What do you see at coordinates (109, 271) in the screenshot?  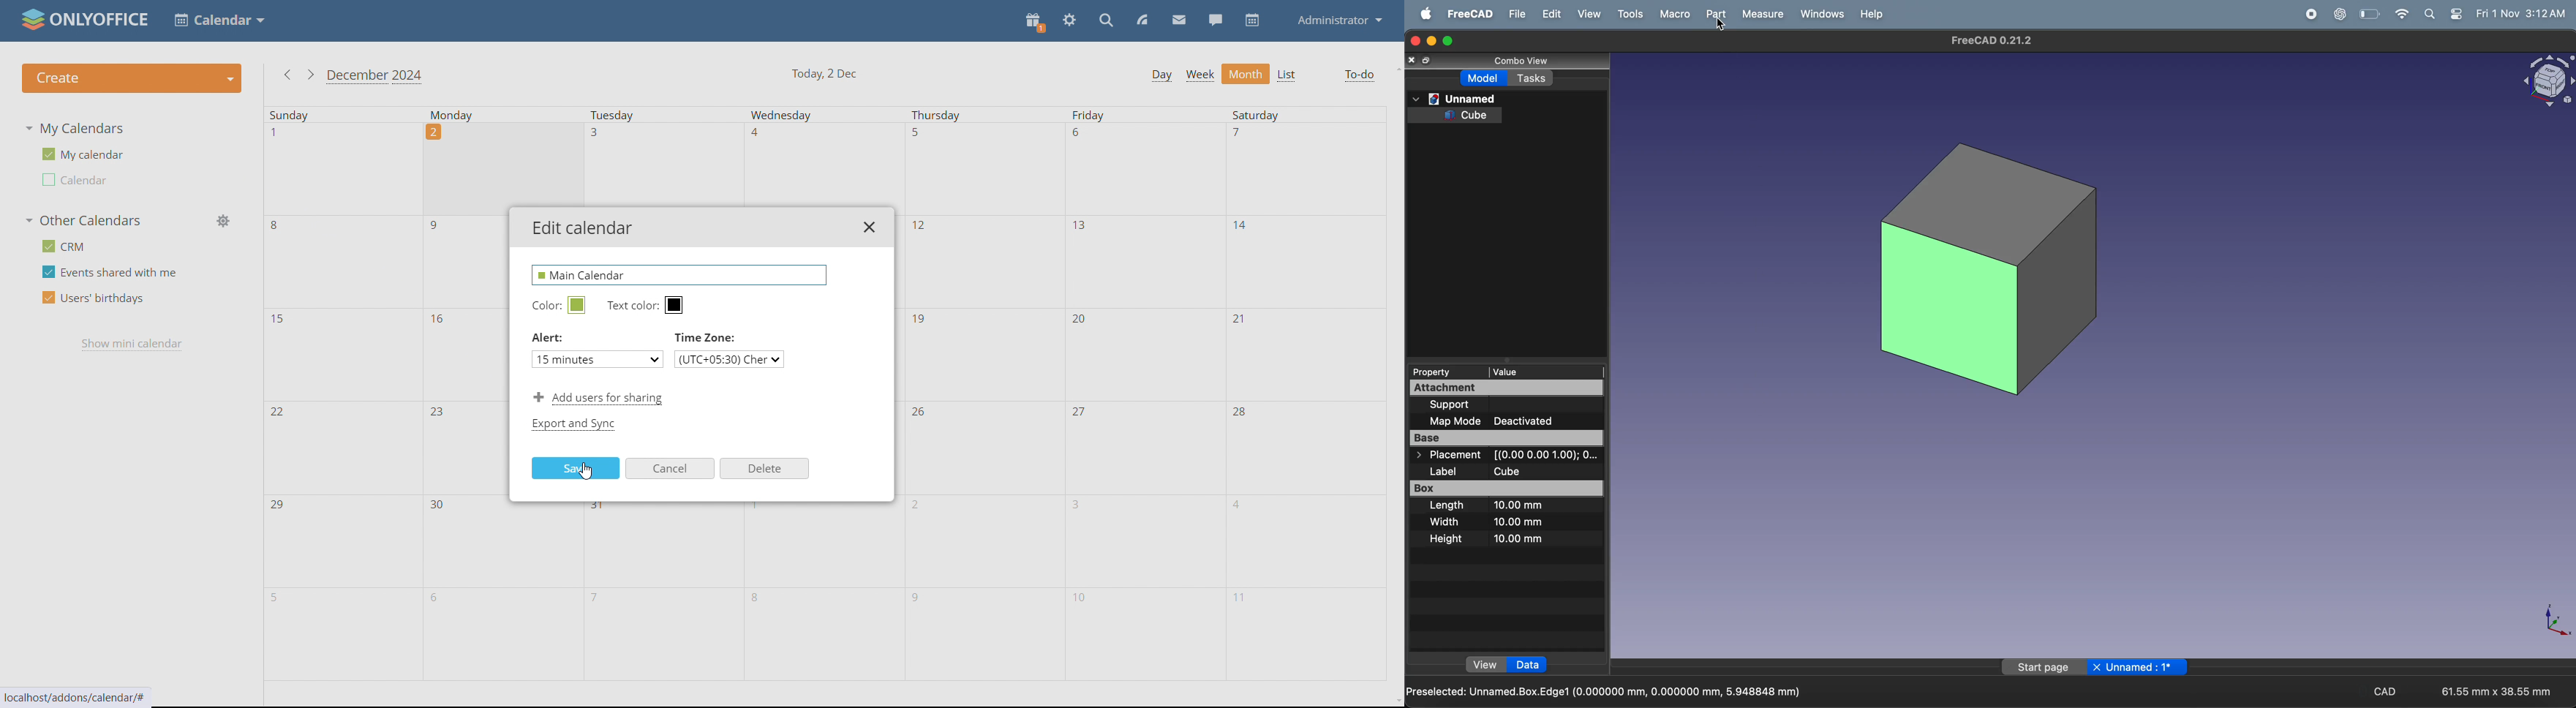 I see `events shared with me` at bounding box center [109, 271].